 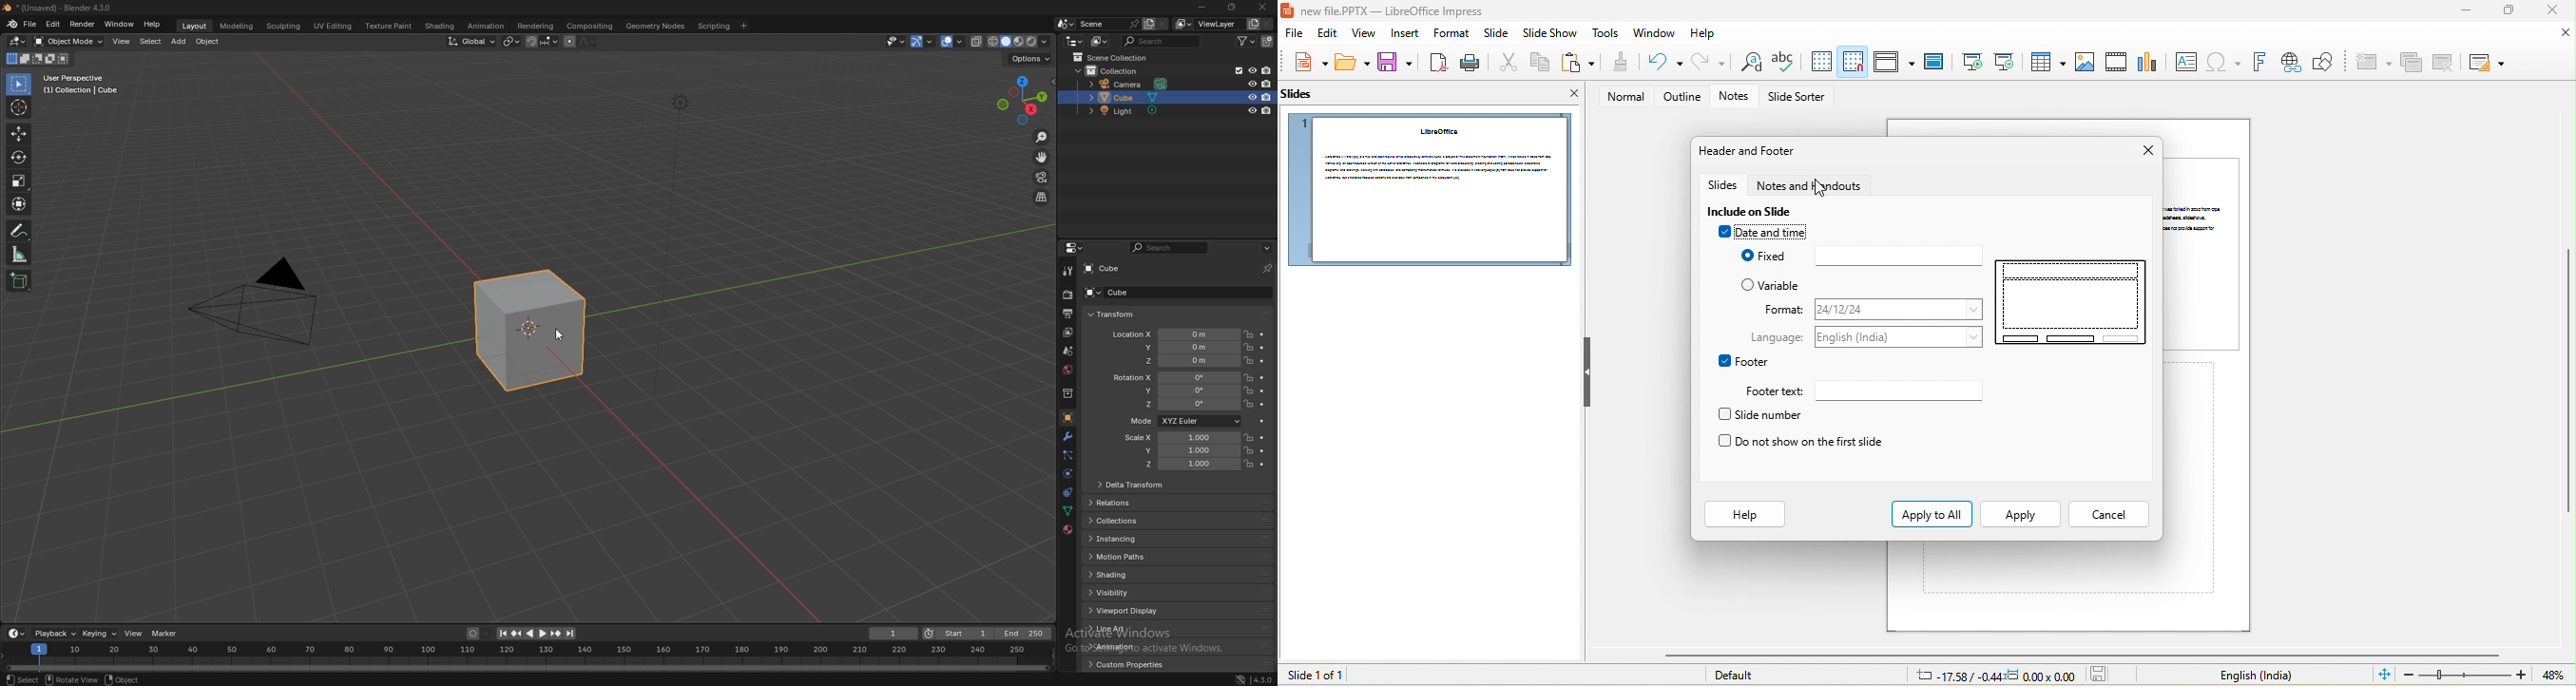 I want to click on undo, so click(x=1661, y=63).